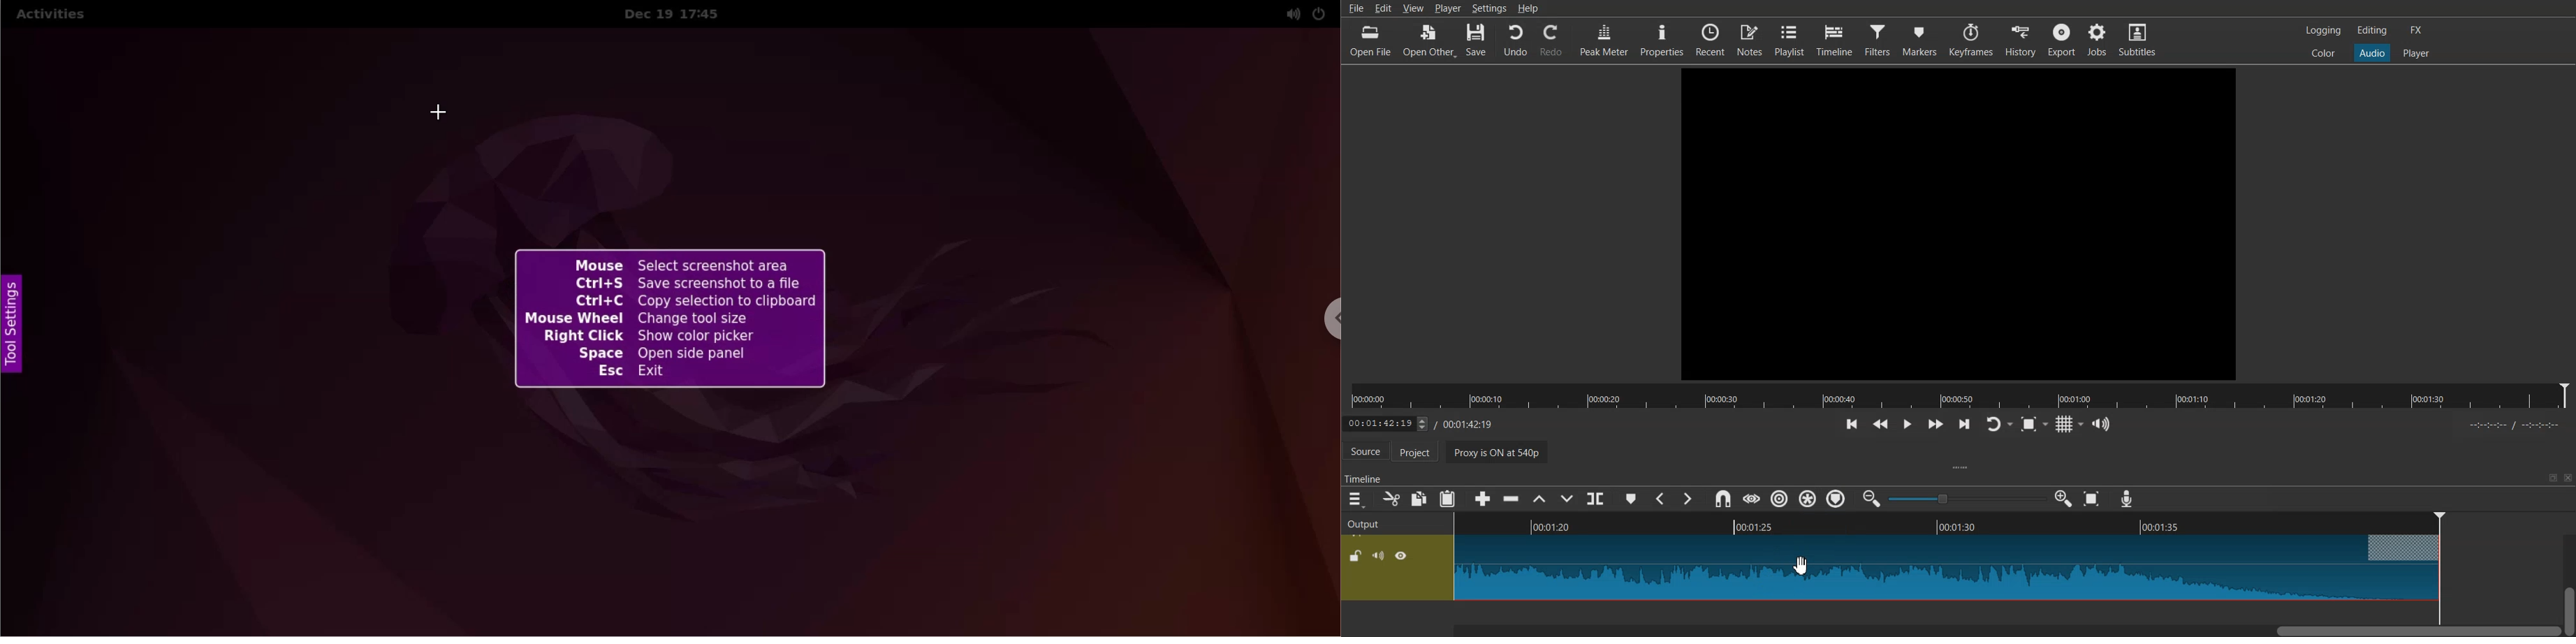 Image resolution: width=2576 pixels, height=644 pixels. Describe the element at coordinates (2140, 40) in the screenshot. I see `Subtitles` at that location.